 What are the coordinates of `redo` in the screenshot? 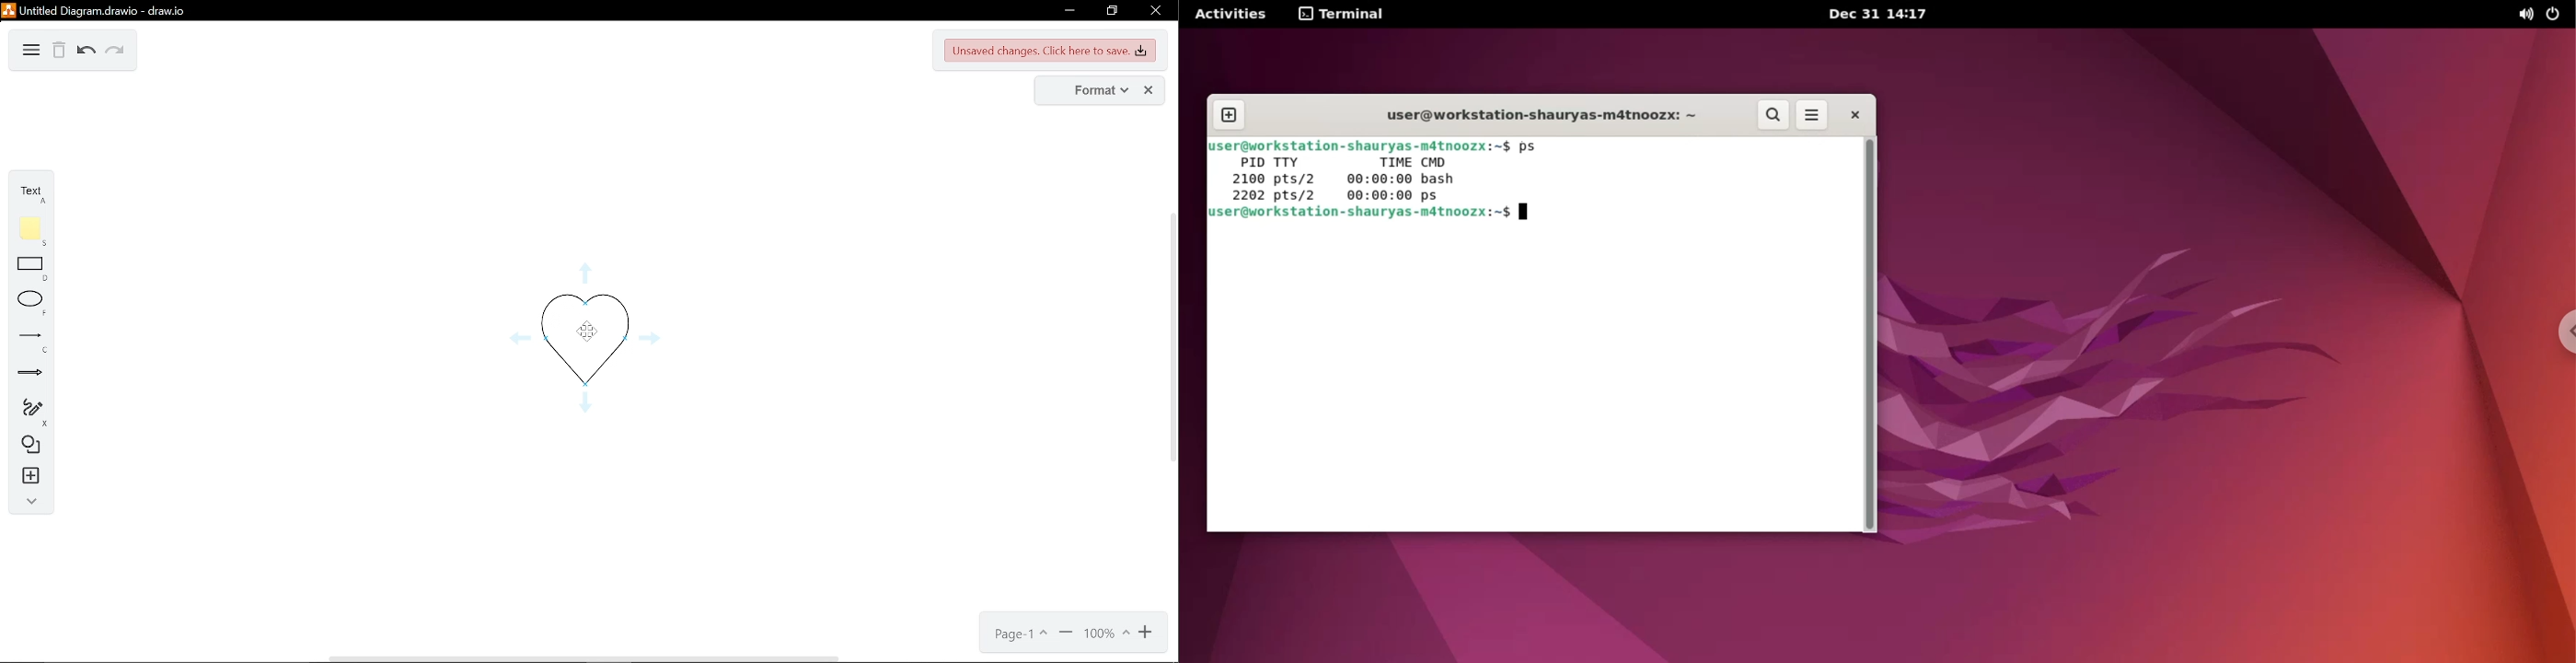 It's located at (113, 52).